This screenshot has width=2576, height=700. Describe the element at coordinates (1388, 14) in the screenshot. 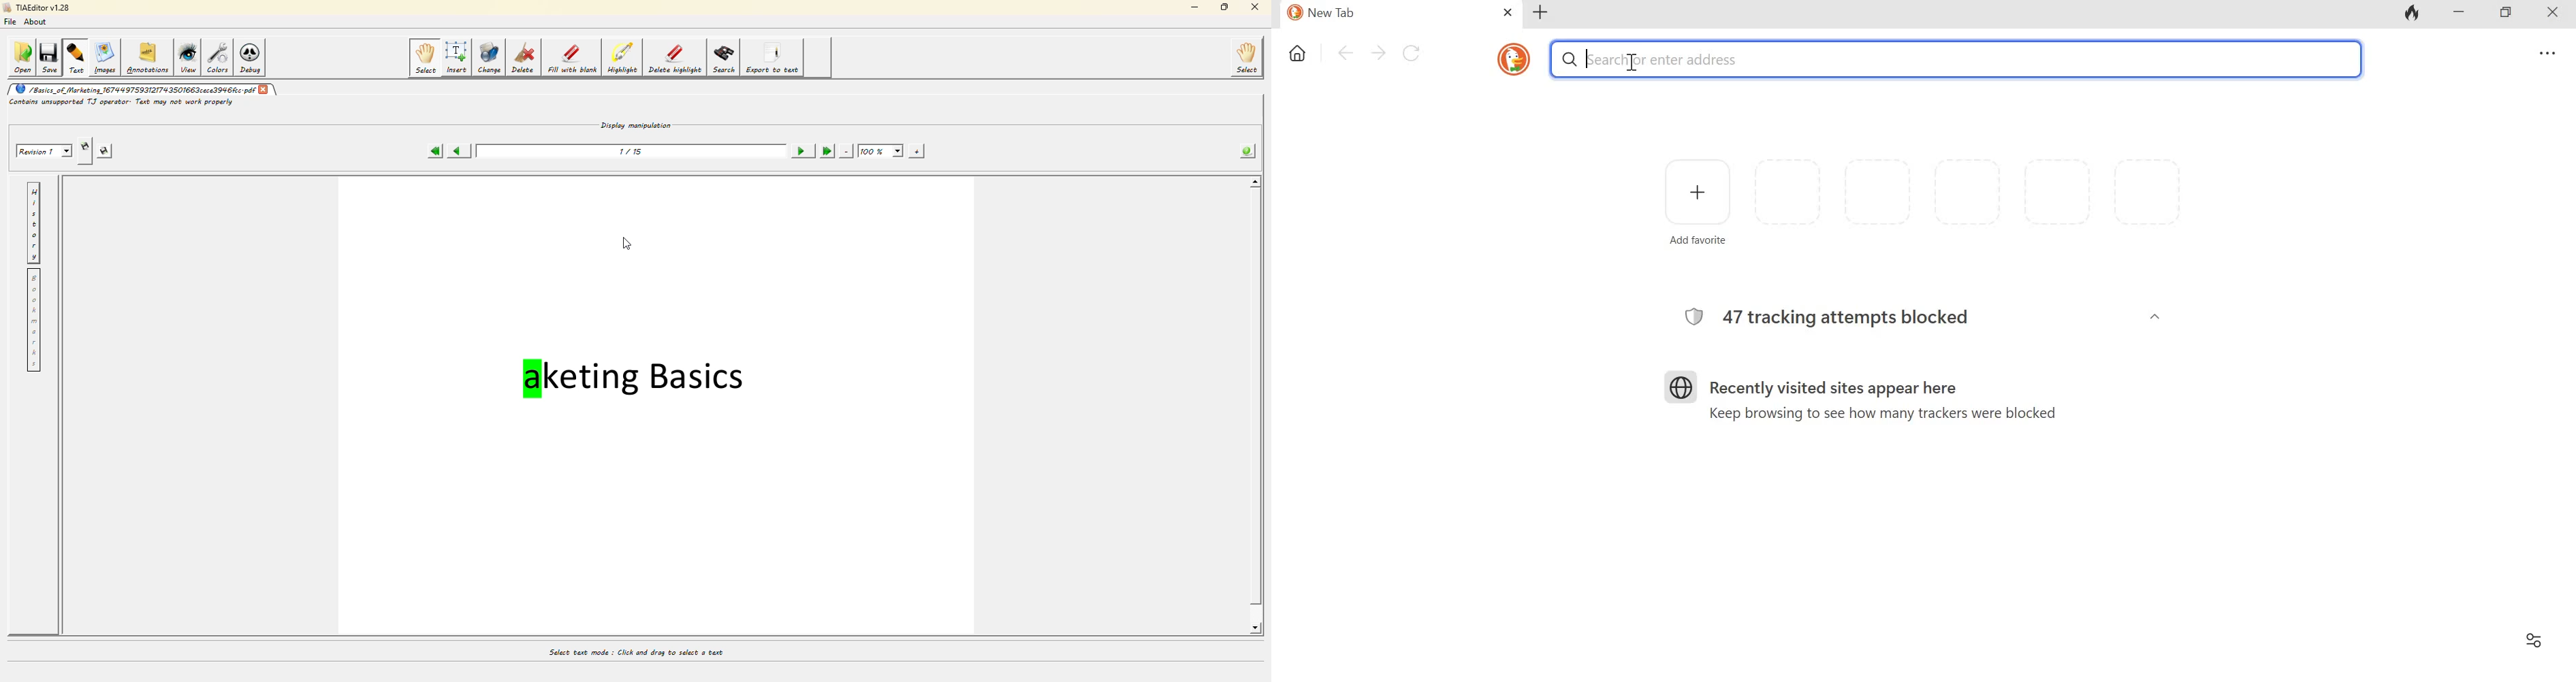

I see `New Tab` at that location.